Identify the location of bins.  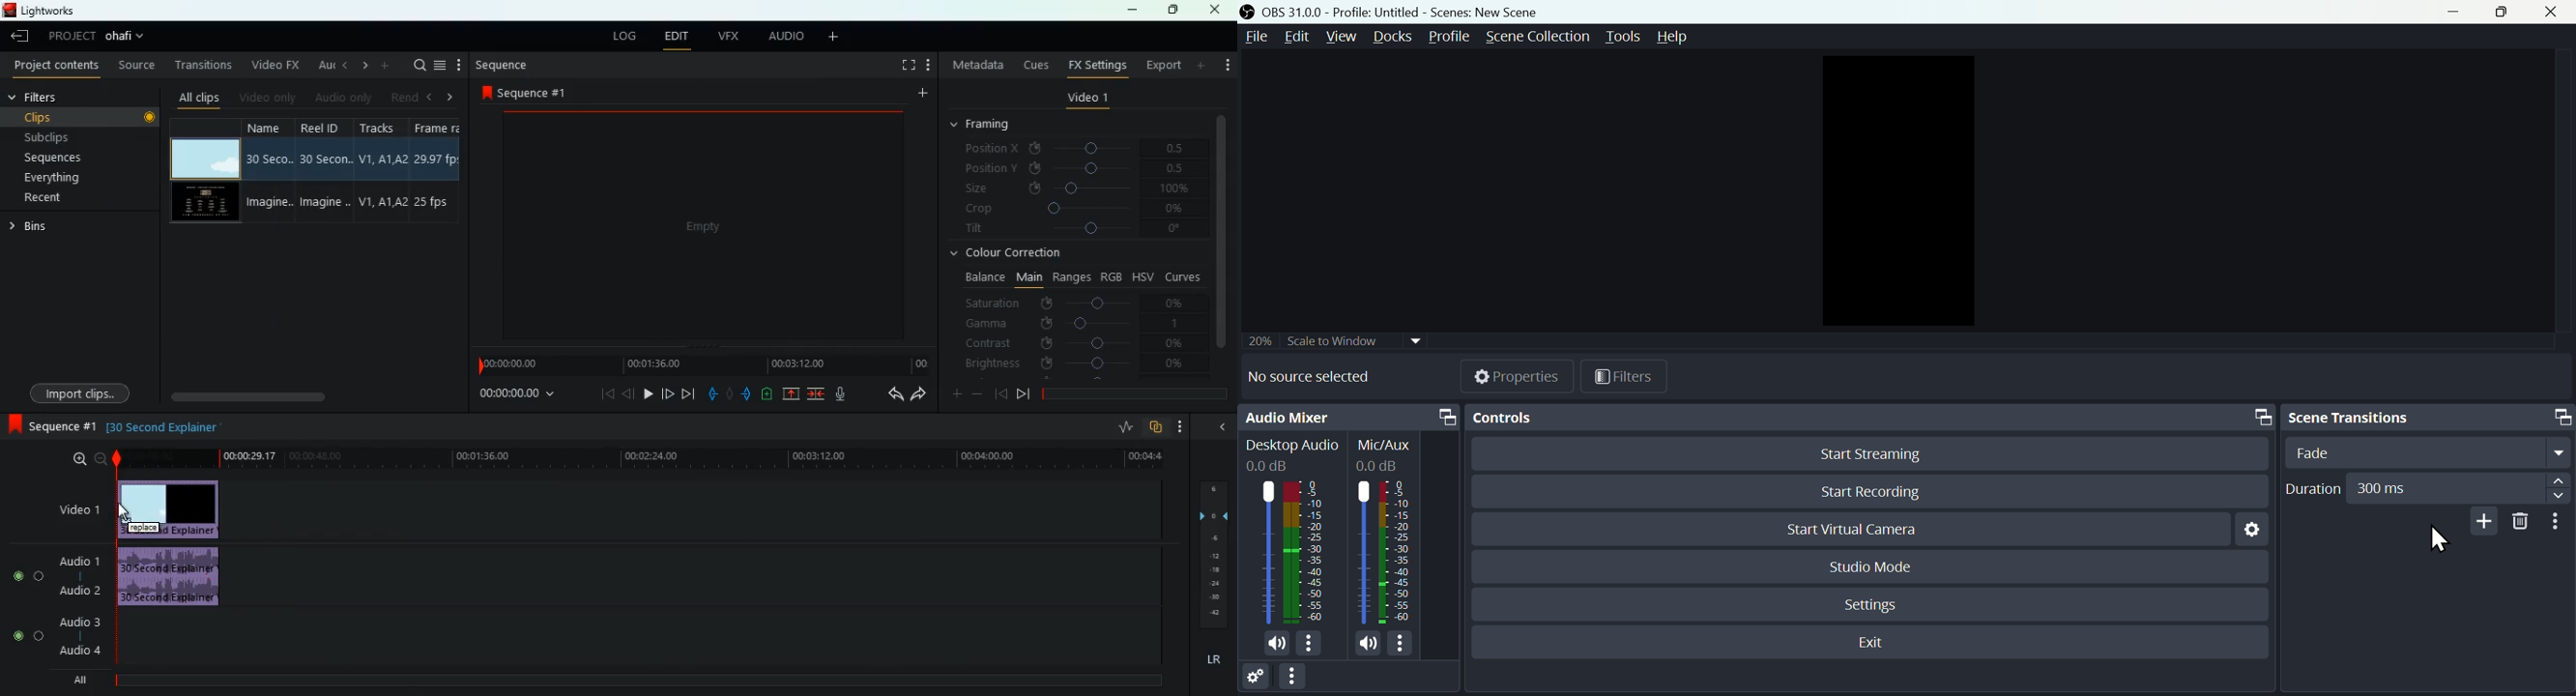
(32, 229).